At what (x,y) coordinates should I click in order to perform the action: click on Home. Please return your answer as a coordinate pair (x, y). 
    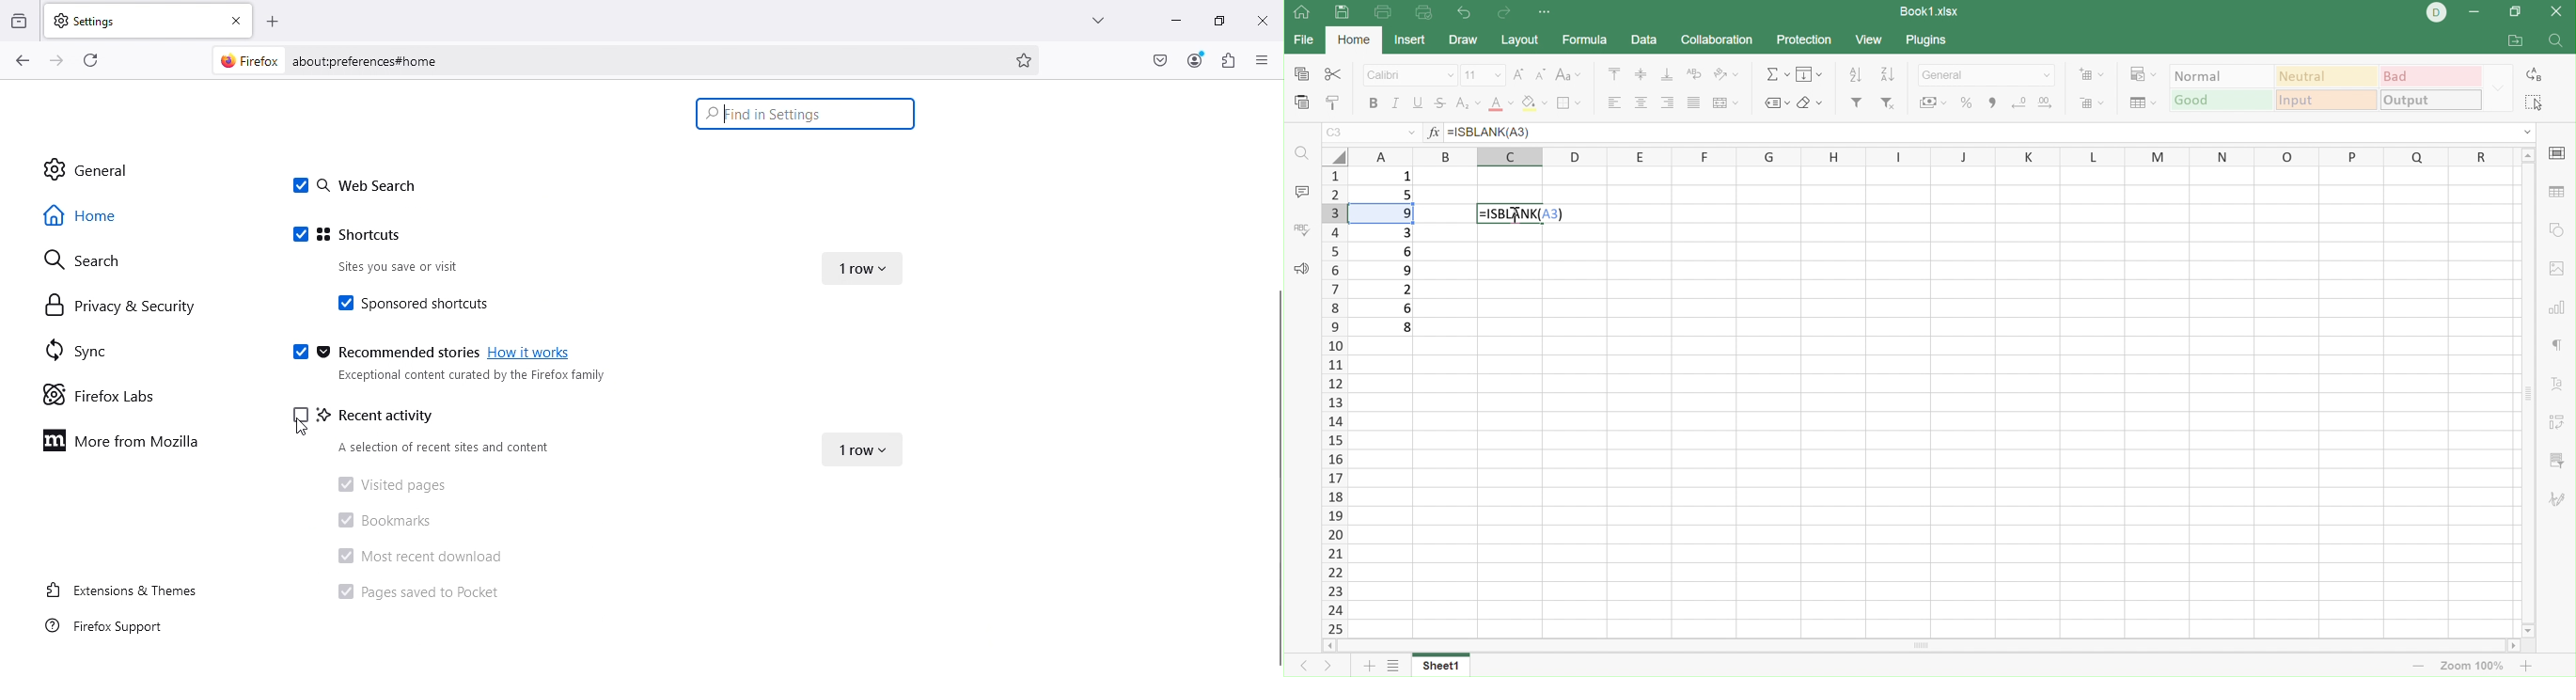
    Looking at the image, I should click on (1356, 38).